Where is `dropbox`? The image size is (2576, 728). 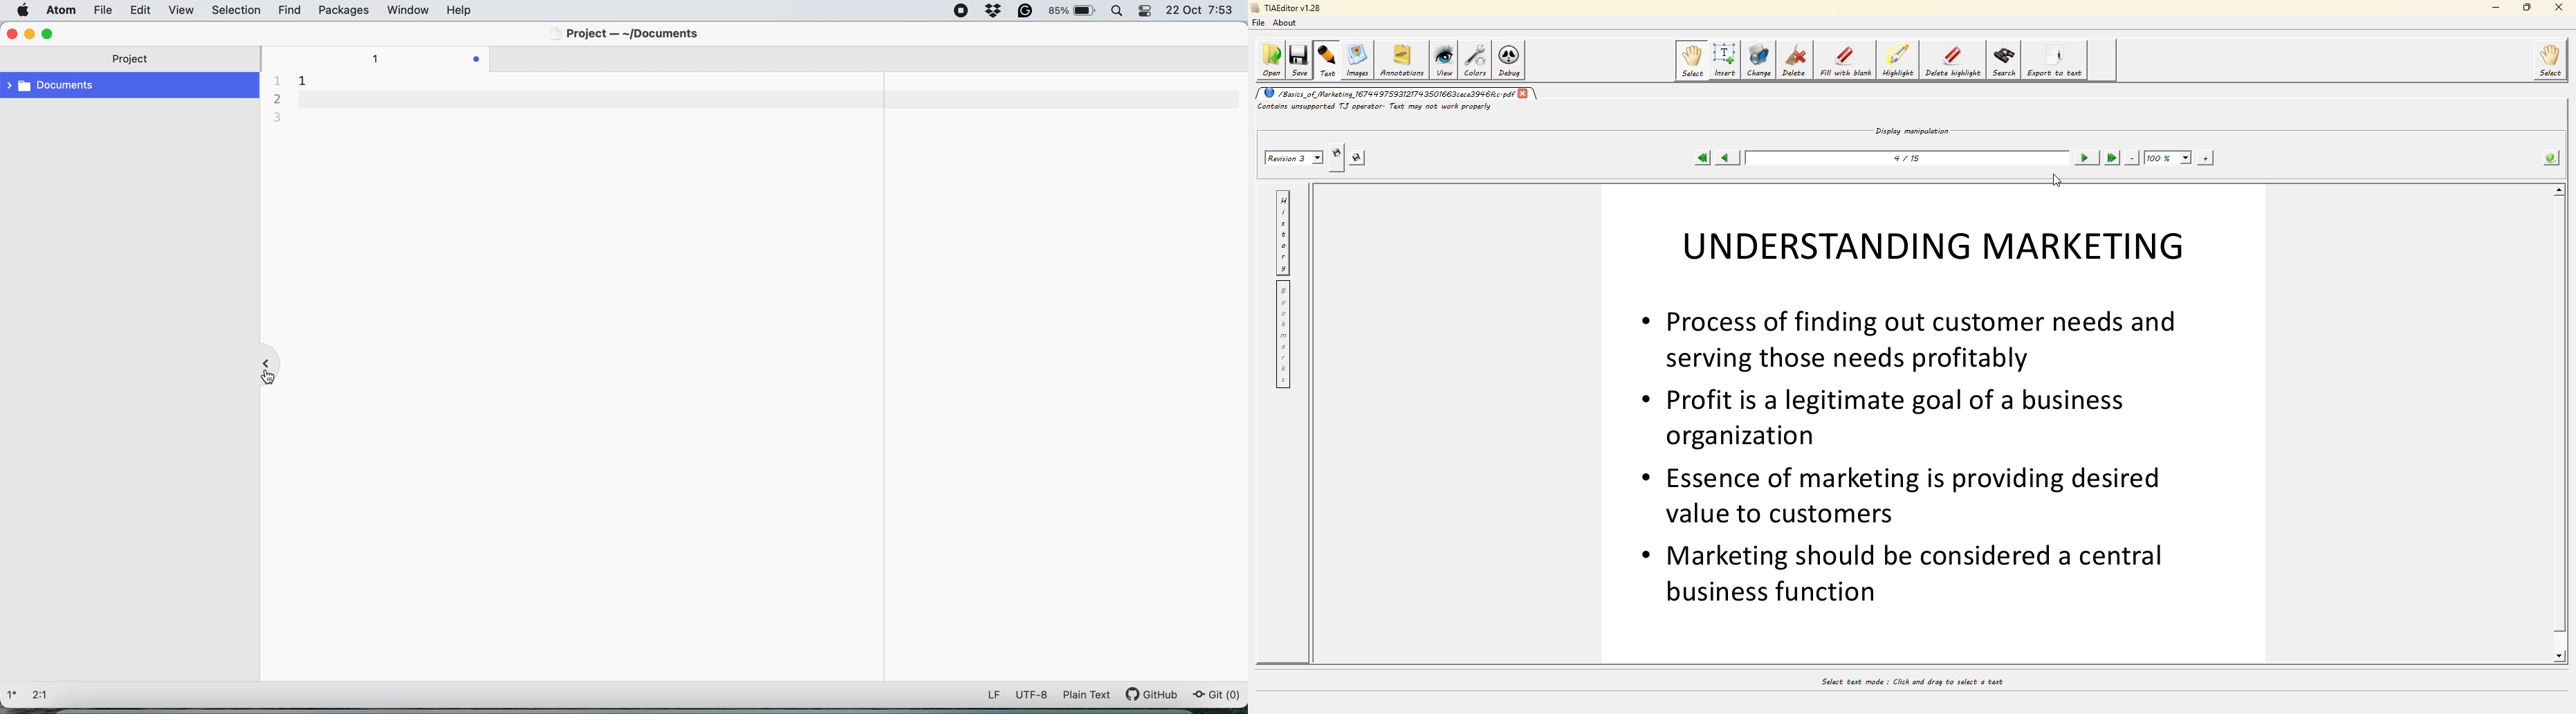
dropbox is located at coordinates (994, 12).